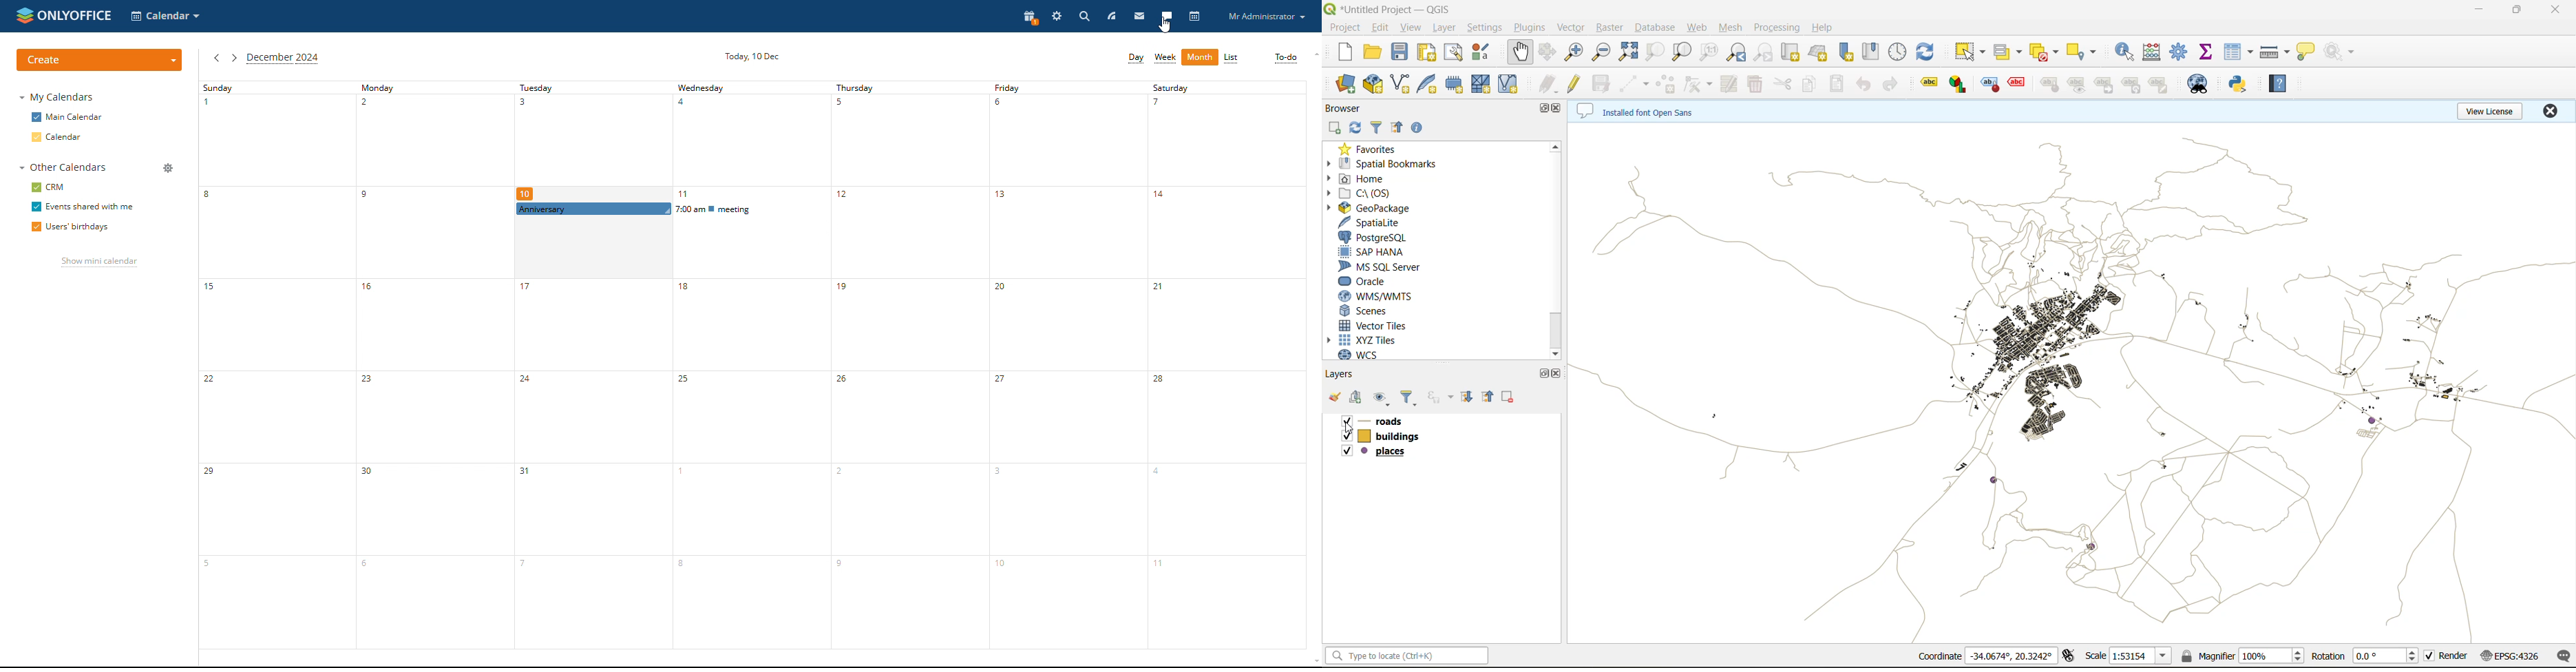  I want to click on previous month, so click(217, 58).